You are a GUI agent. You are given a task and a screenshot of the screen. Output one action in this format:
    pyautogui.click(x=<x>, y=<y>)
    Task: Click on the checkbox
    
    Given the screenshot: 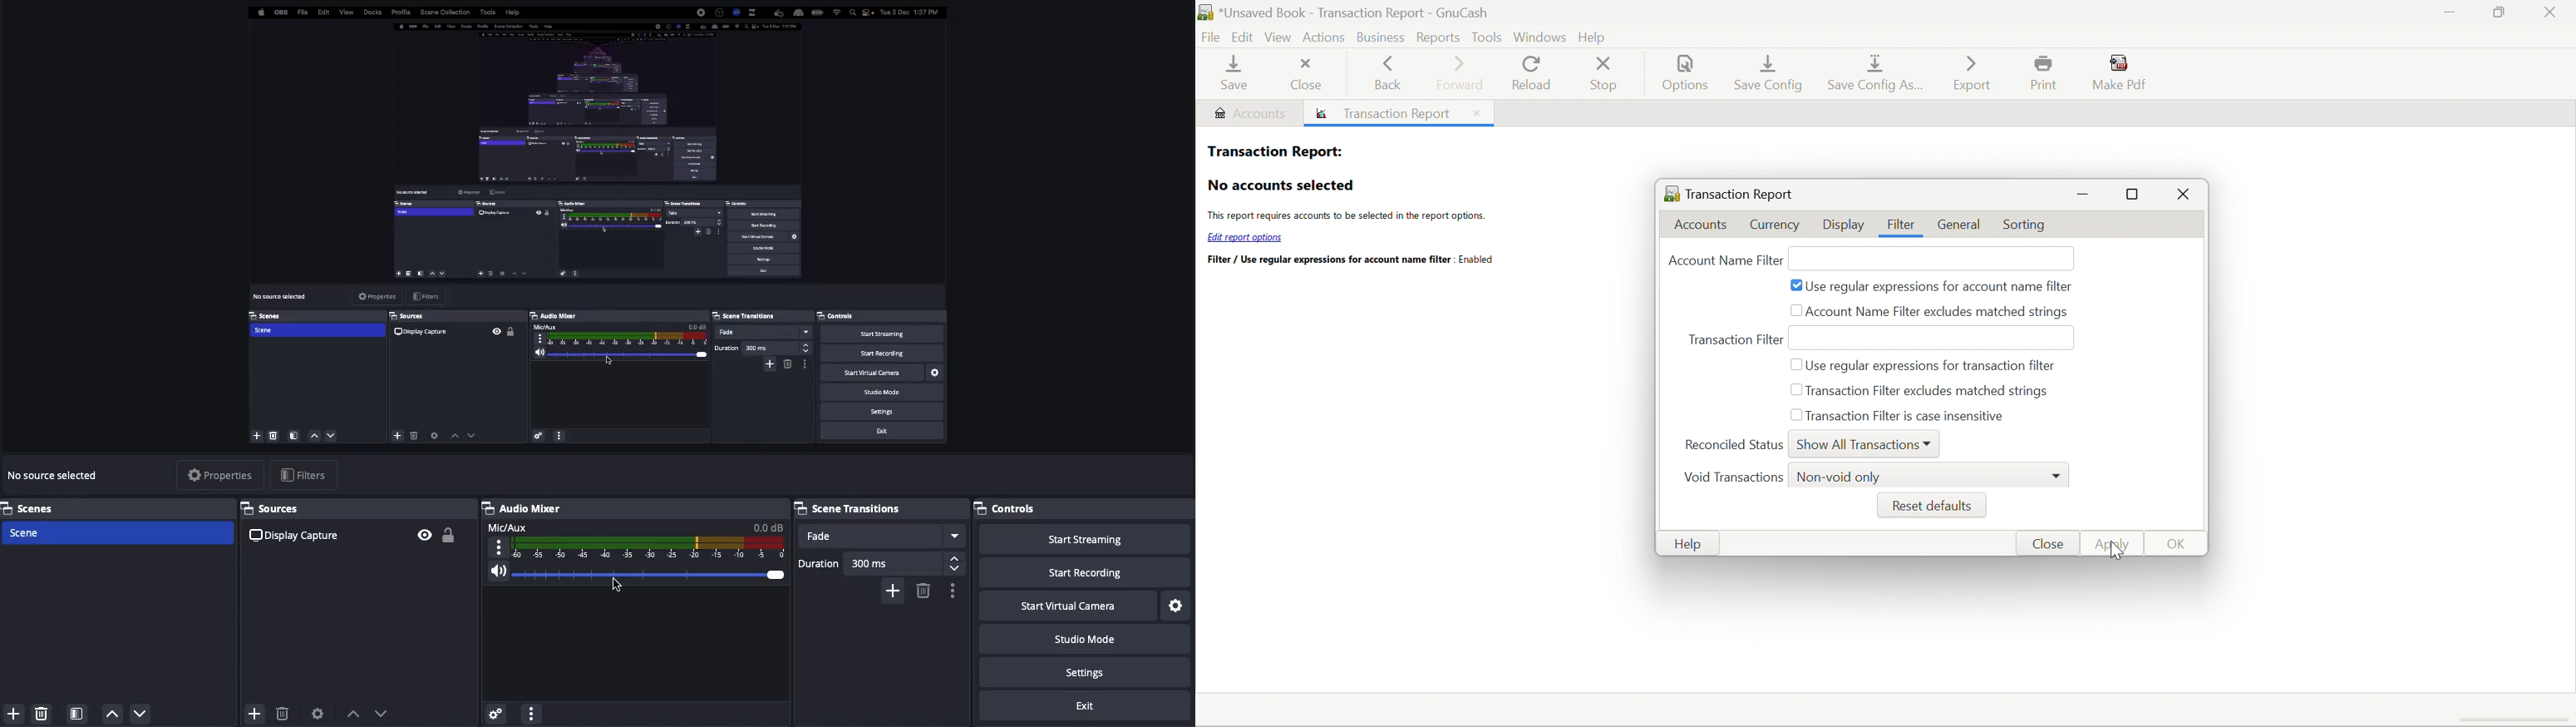 What is the action you would take?
    pyautogui.click(x=1798, y=364)
    